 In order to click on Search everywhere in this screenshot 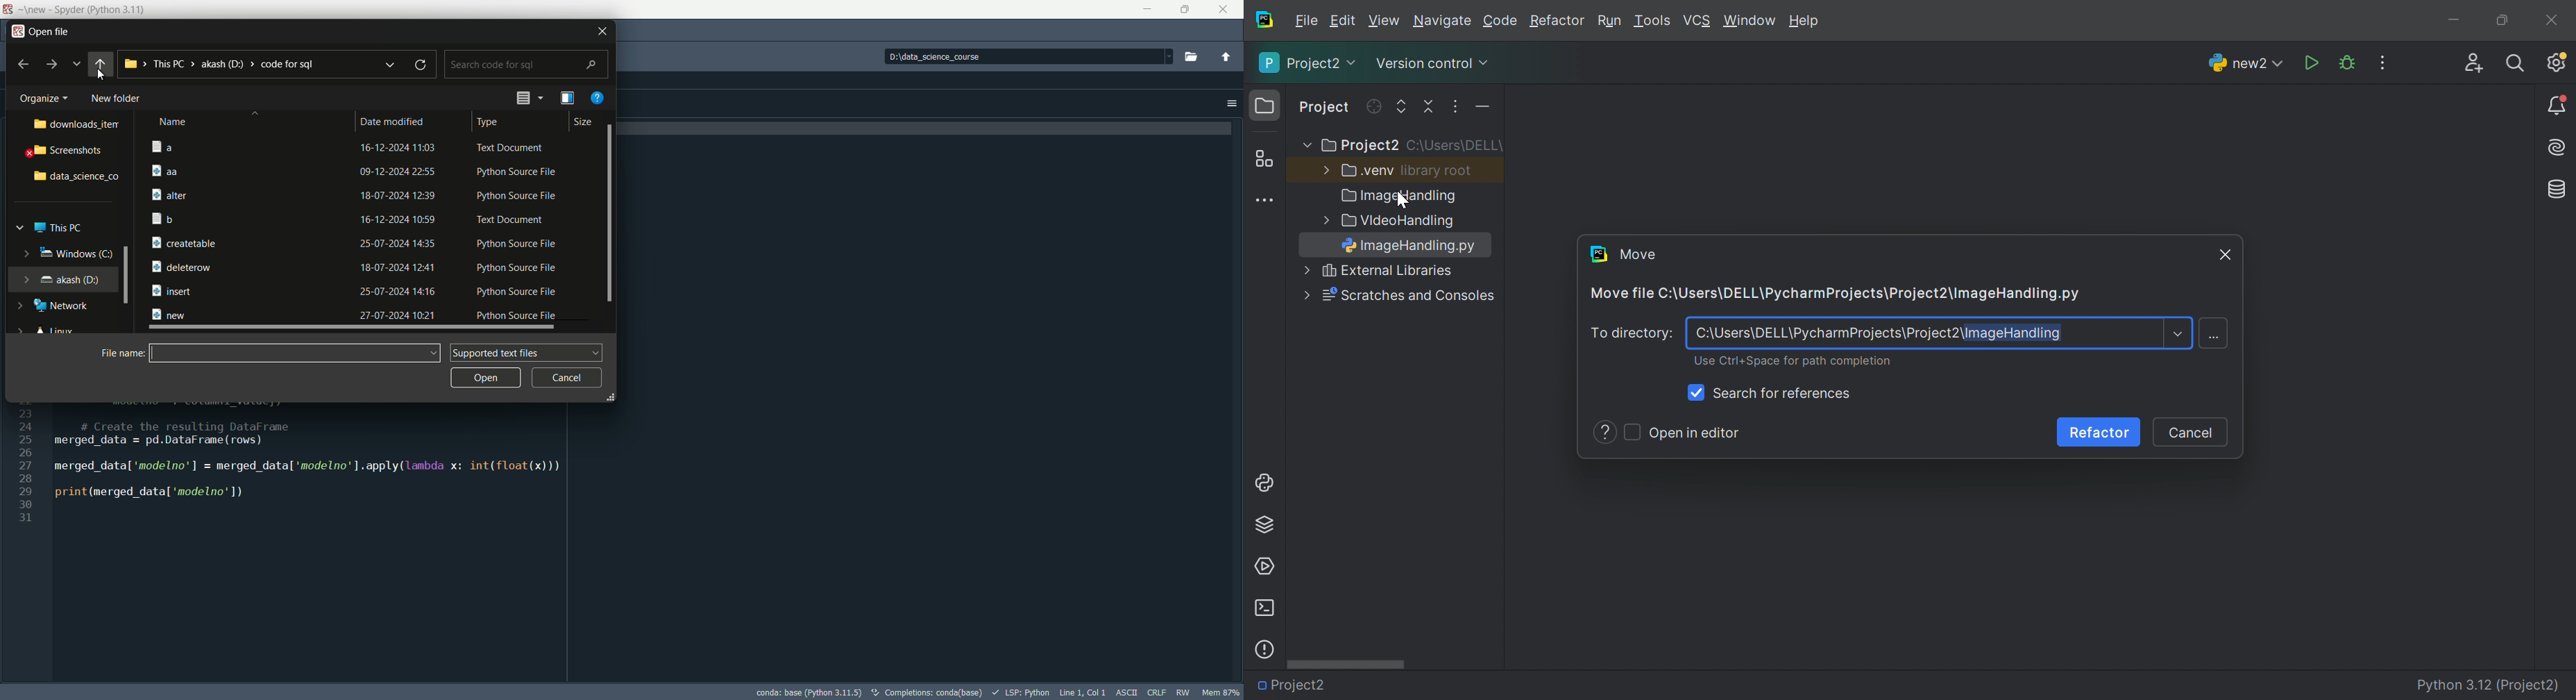, I will do `click(2516, 64)`.